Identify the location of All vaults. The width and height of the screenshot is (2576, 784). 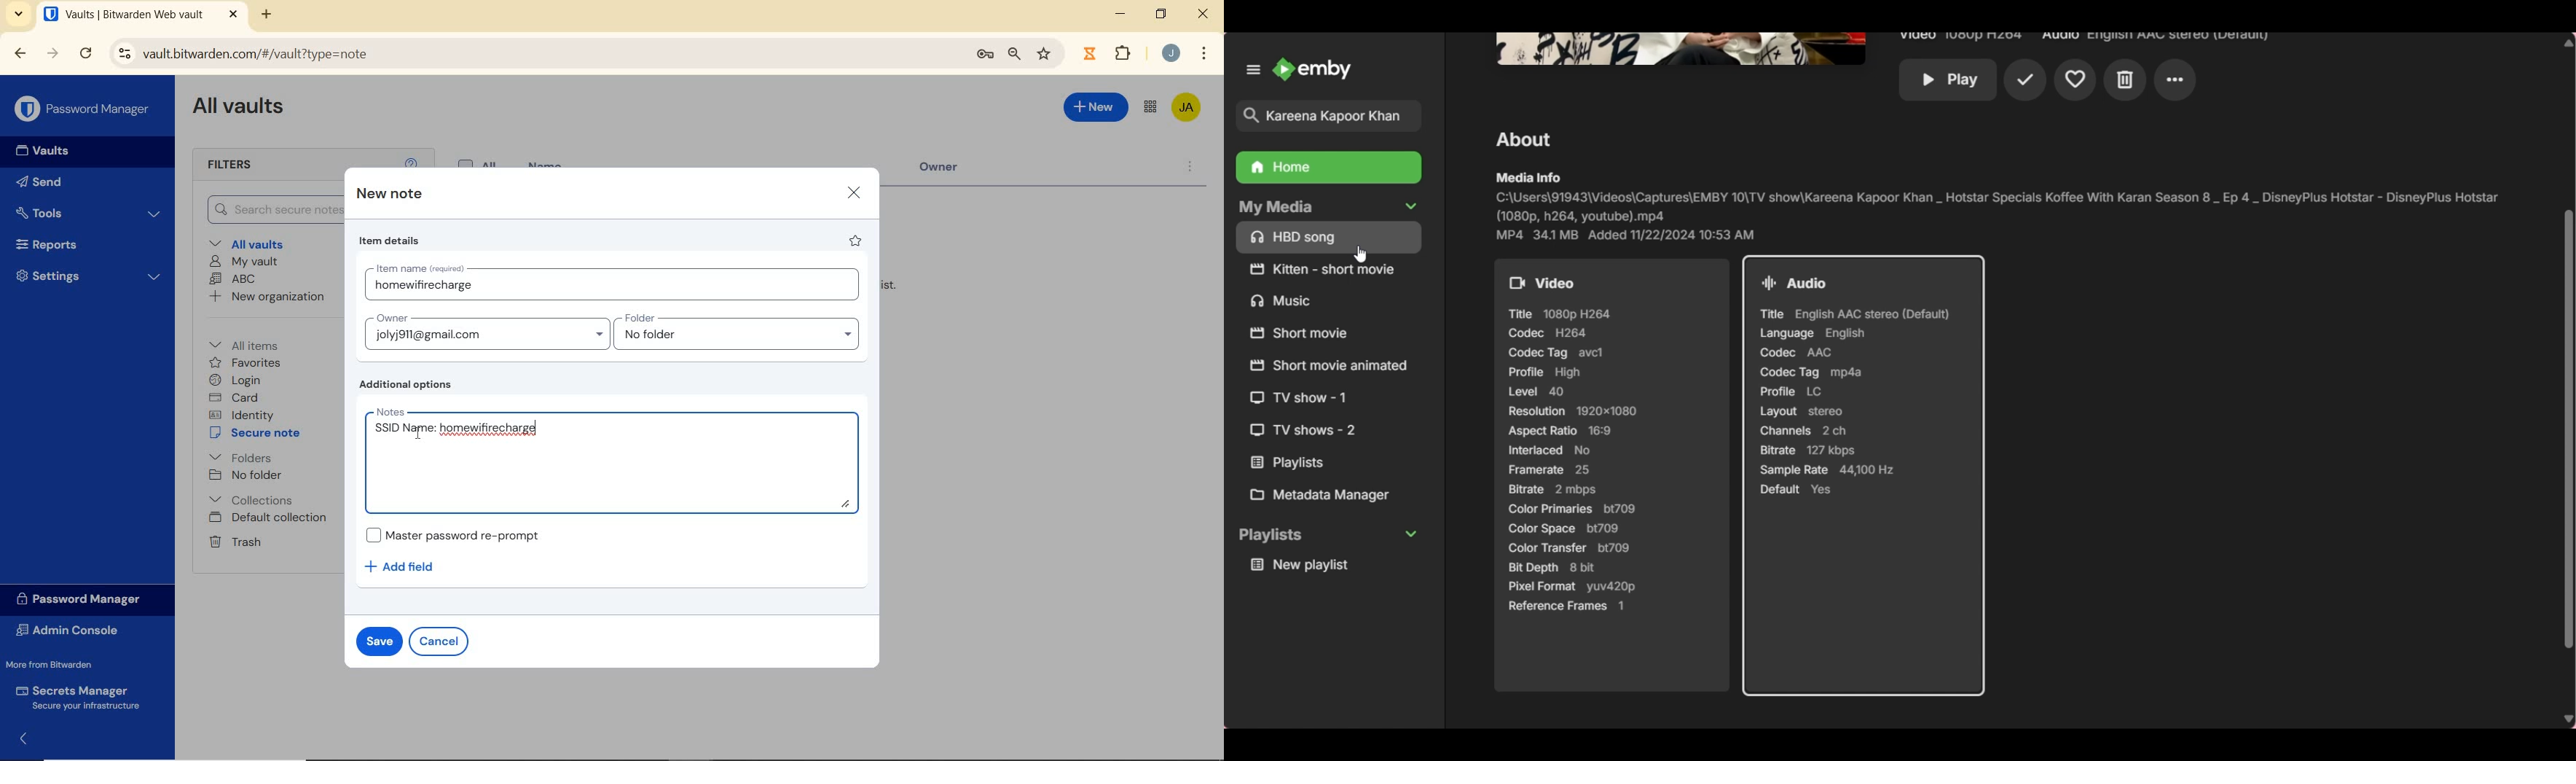
(248, 243).